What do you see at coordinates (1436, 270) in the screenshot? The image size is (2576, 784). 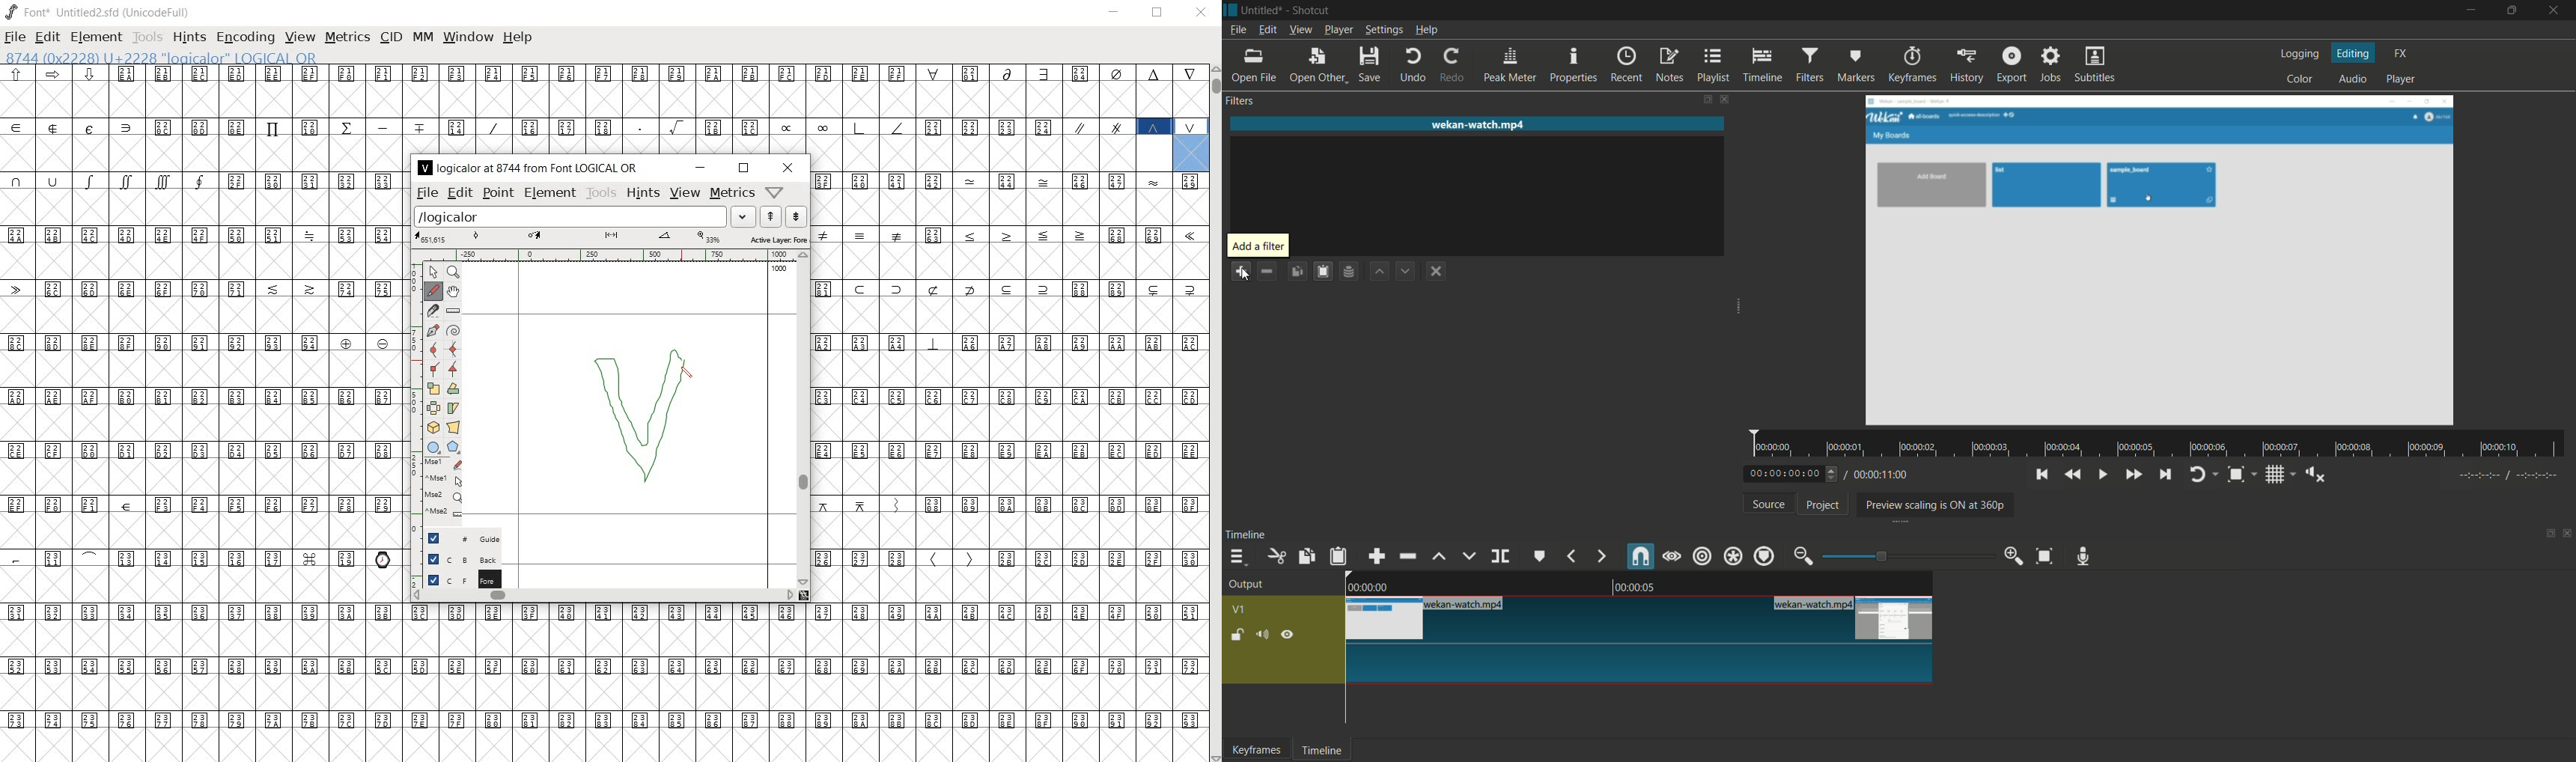 I see `deselect a filter` at bounding box center [1436, 270].